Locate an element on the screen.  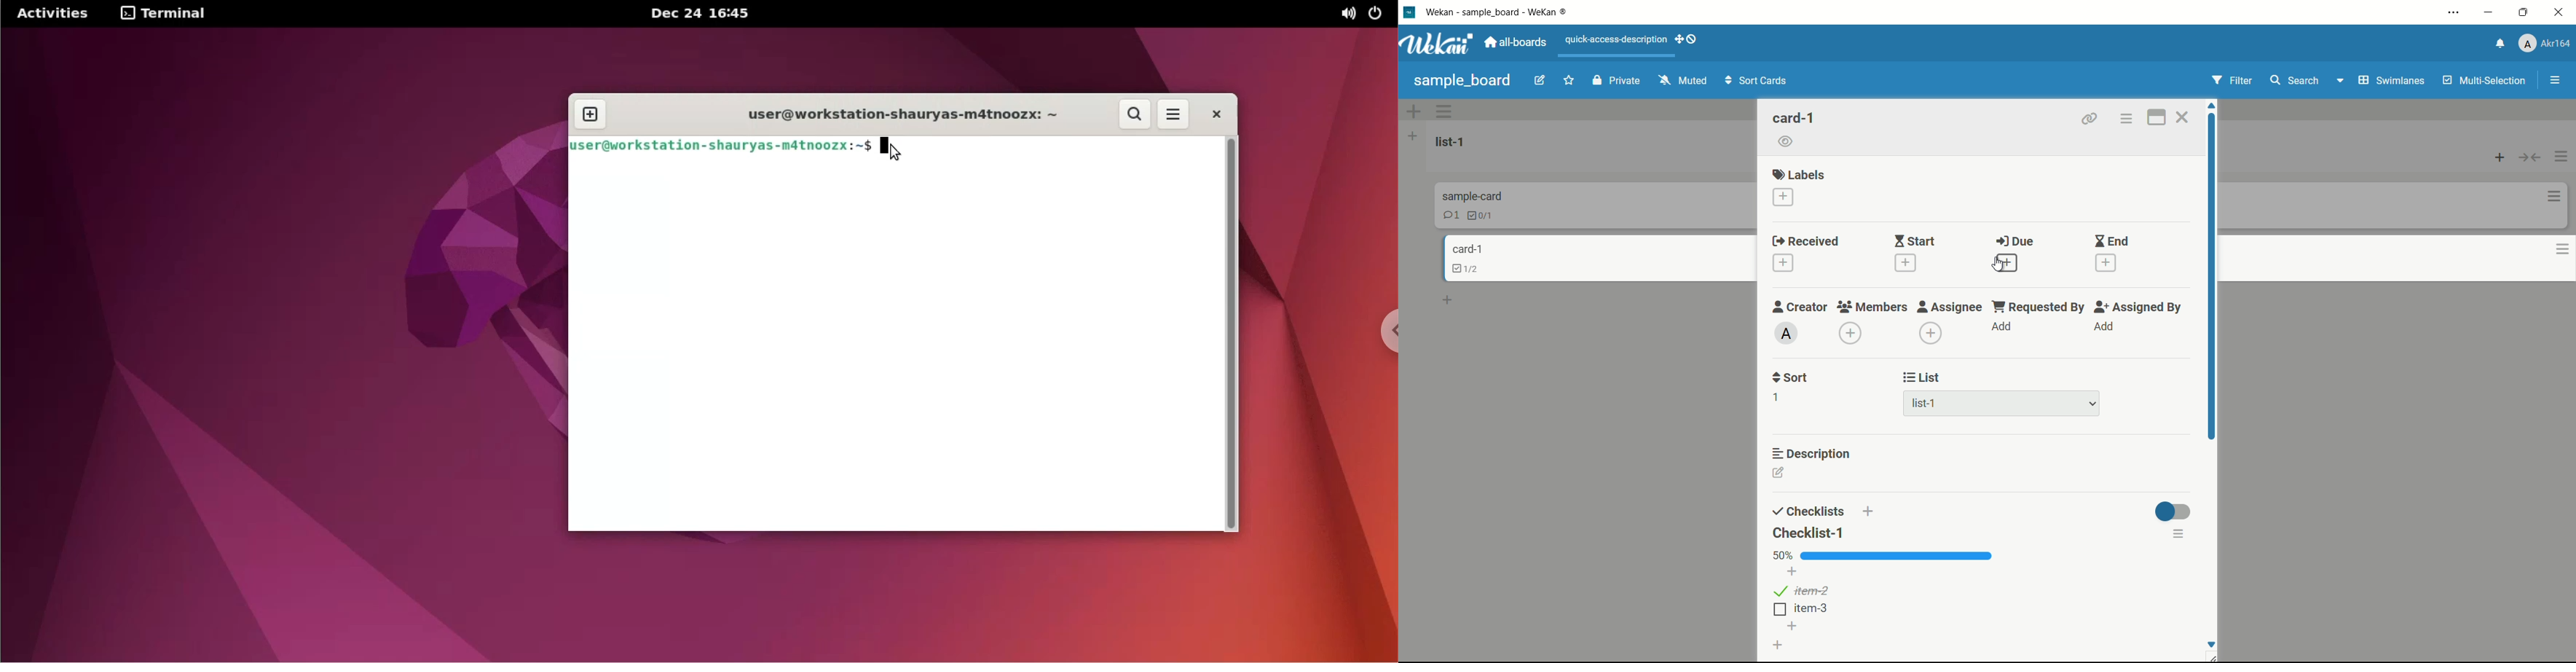
assignee is located at coordinates (1951, 308).